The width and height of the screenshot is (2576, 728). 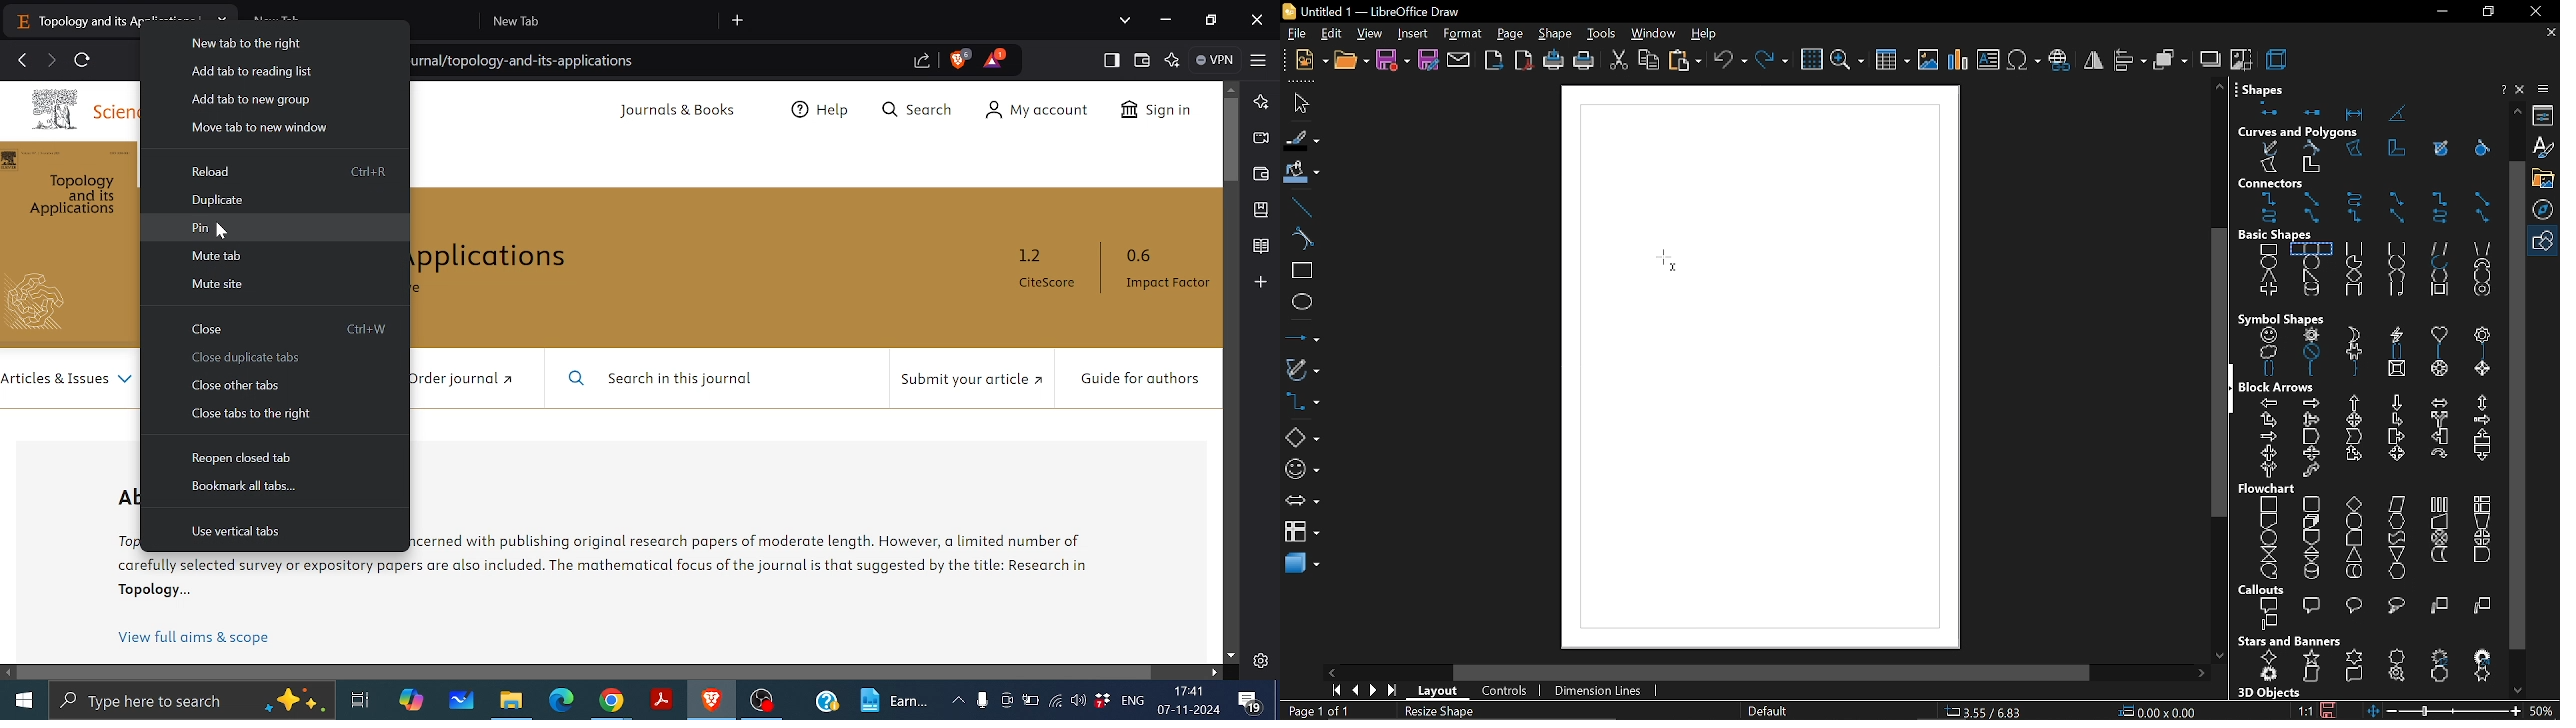 I want to click on lines and arrows, so click(x=1303, y=337).